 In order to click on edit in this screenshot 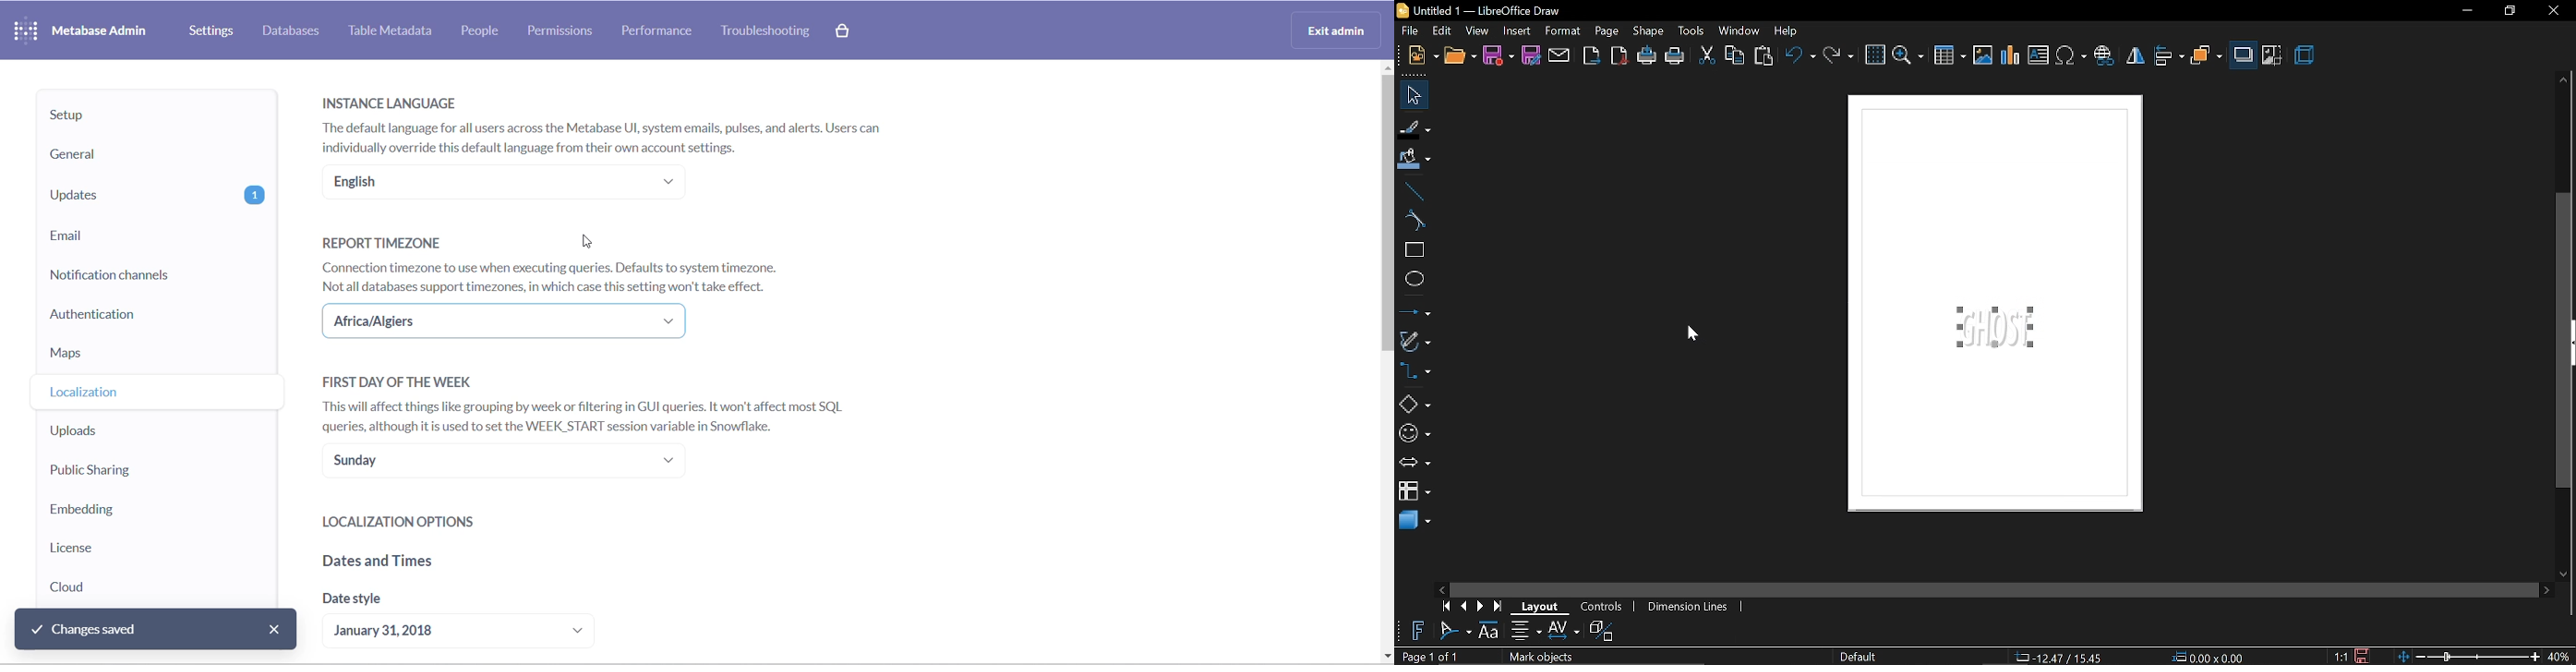, I will do `click(1444, 30)`.